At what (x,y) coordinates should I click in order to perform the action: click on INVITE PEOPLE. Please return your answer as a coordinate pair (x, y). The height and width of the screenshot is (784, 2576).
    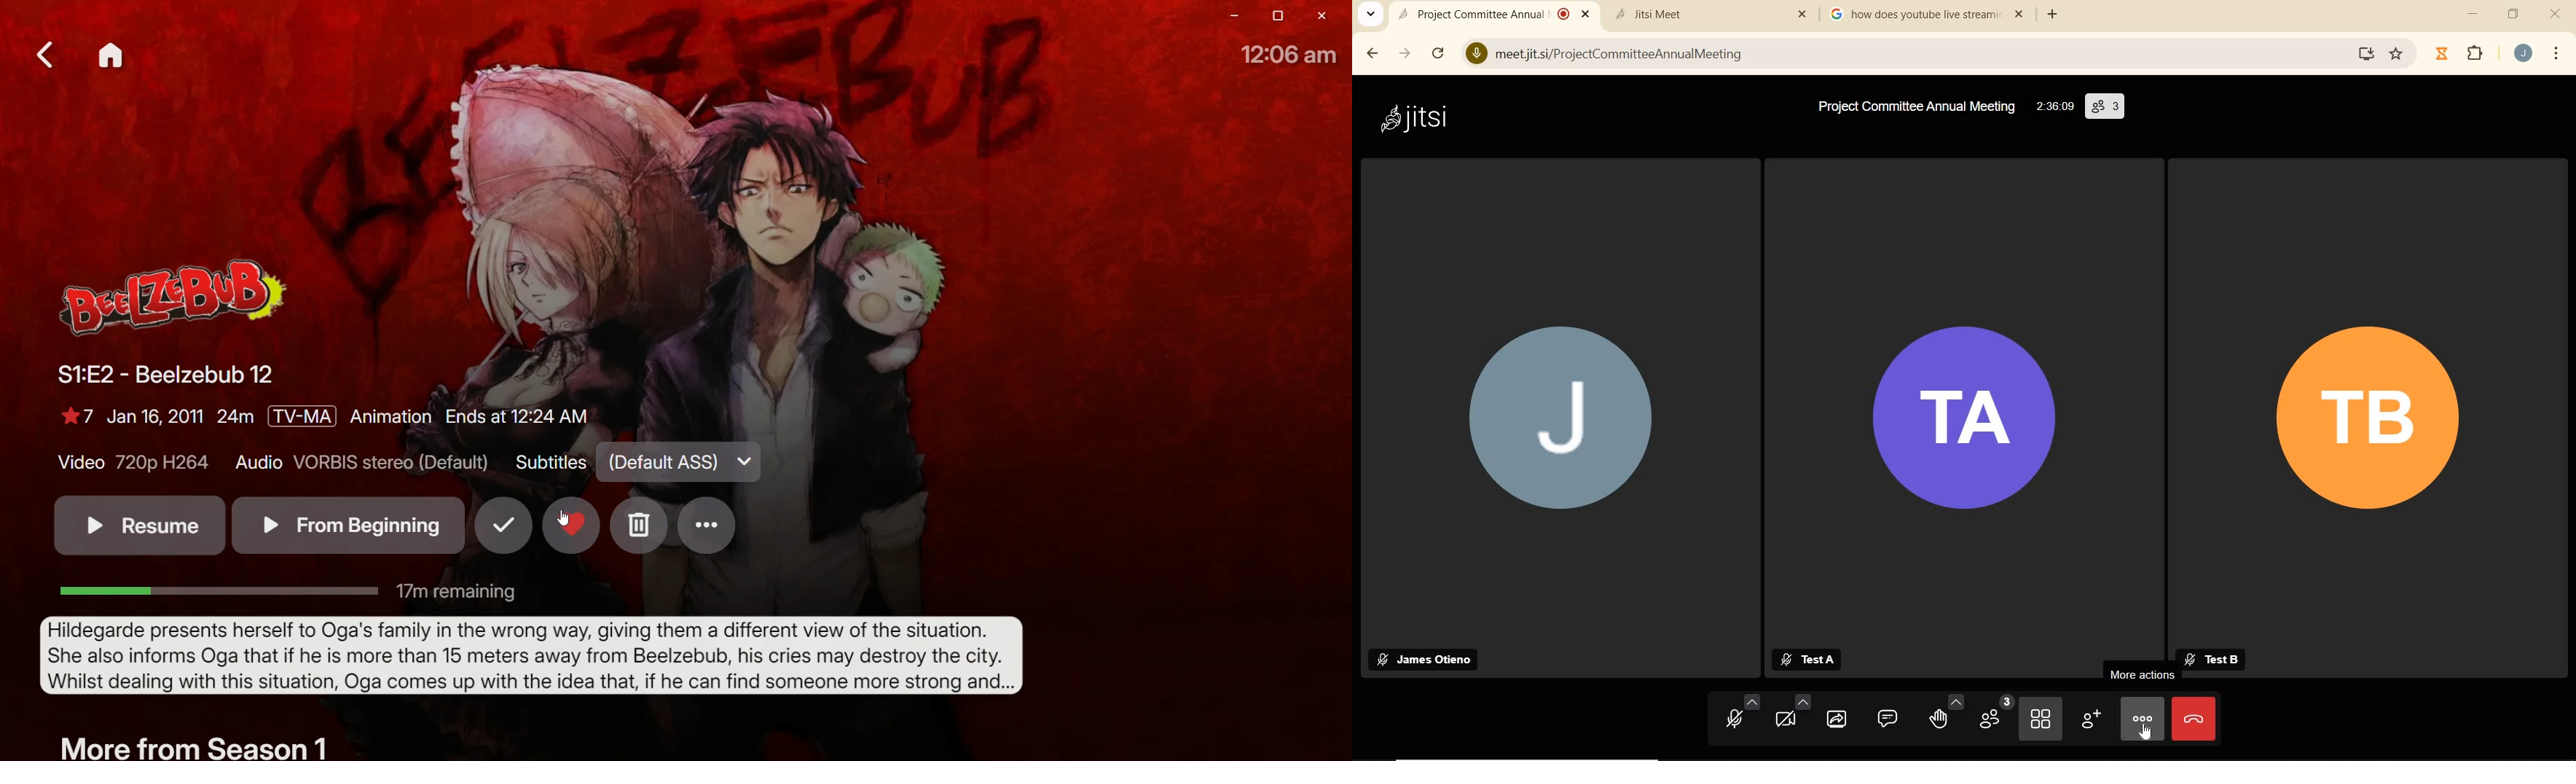
    Looking at the image, I should click on (2090, 720).